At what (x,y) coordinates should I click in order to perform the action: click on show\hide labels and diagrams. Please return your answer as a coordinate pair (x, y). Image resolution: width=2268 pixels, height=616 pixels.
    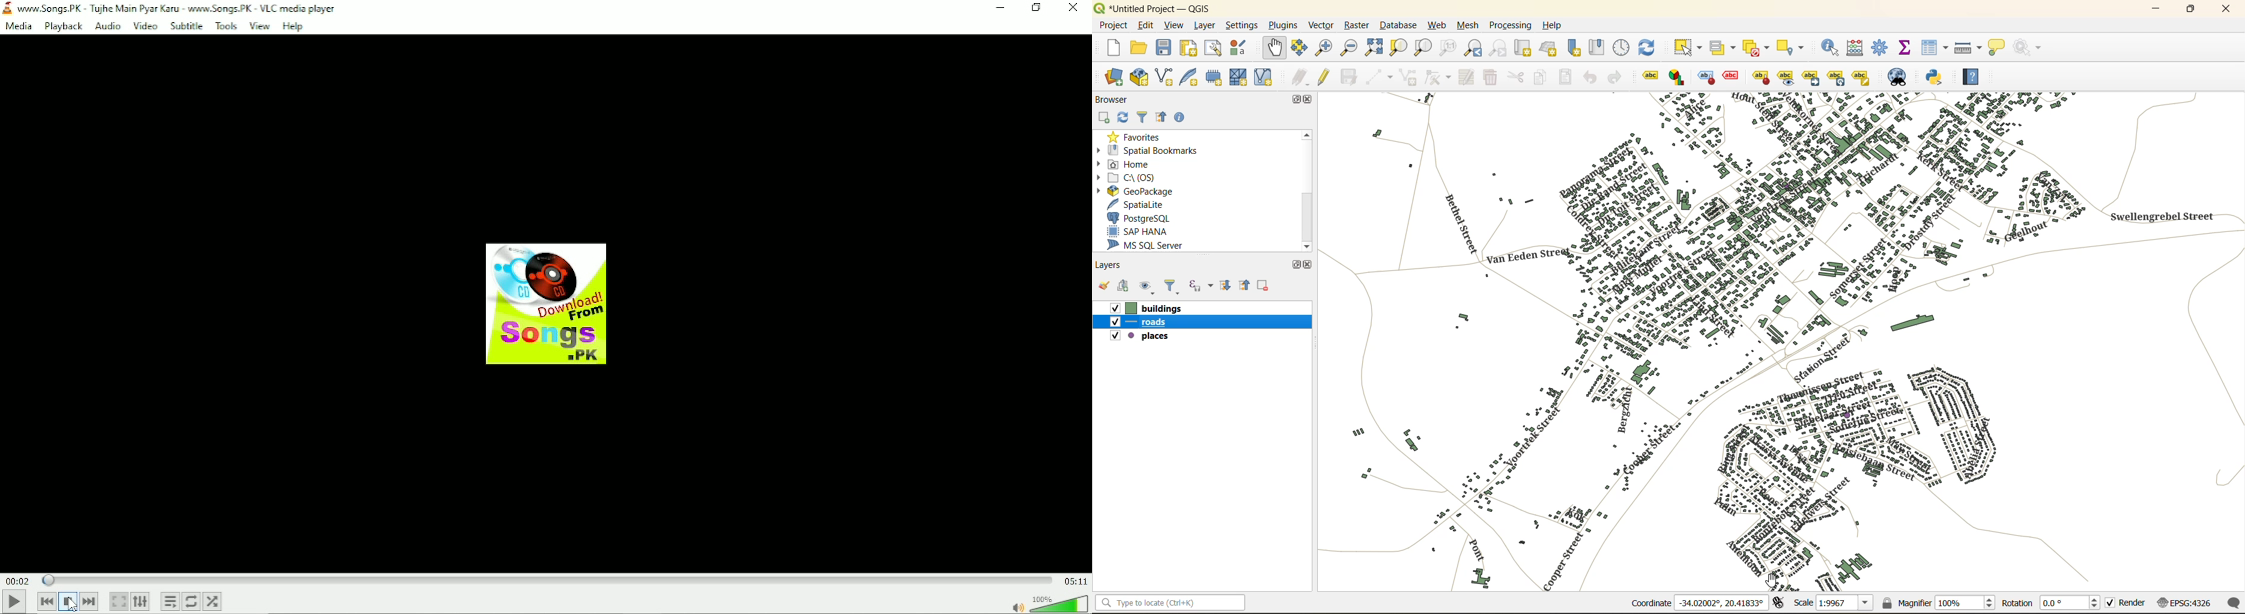
    Looking at the image, I should click on (1788, 79).